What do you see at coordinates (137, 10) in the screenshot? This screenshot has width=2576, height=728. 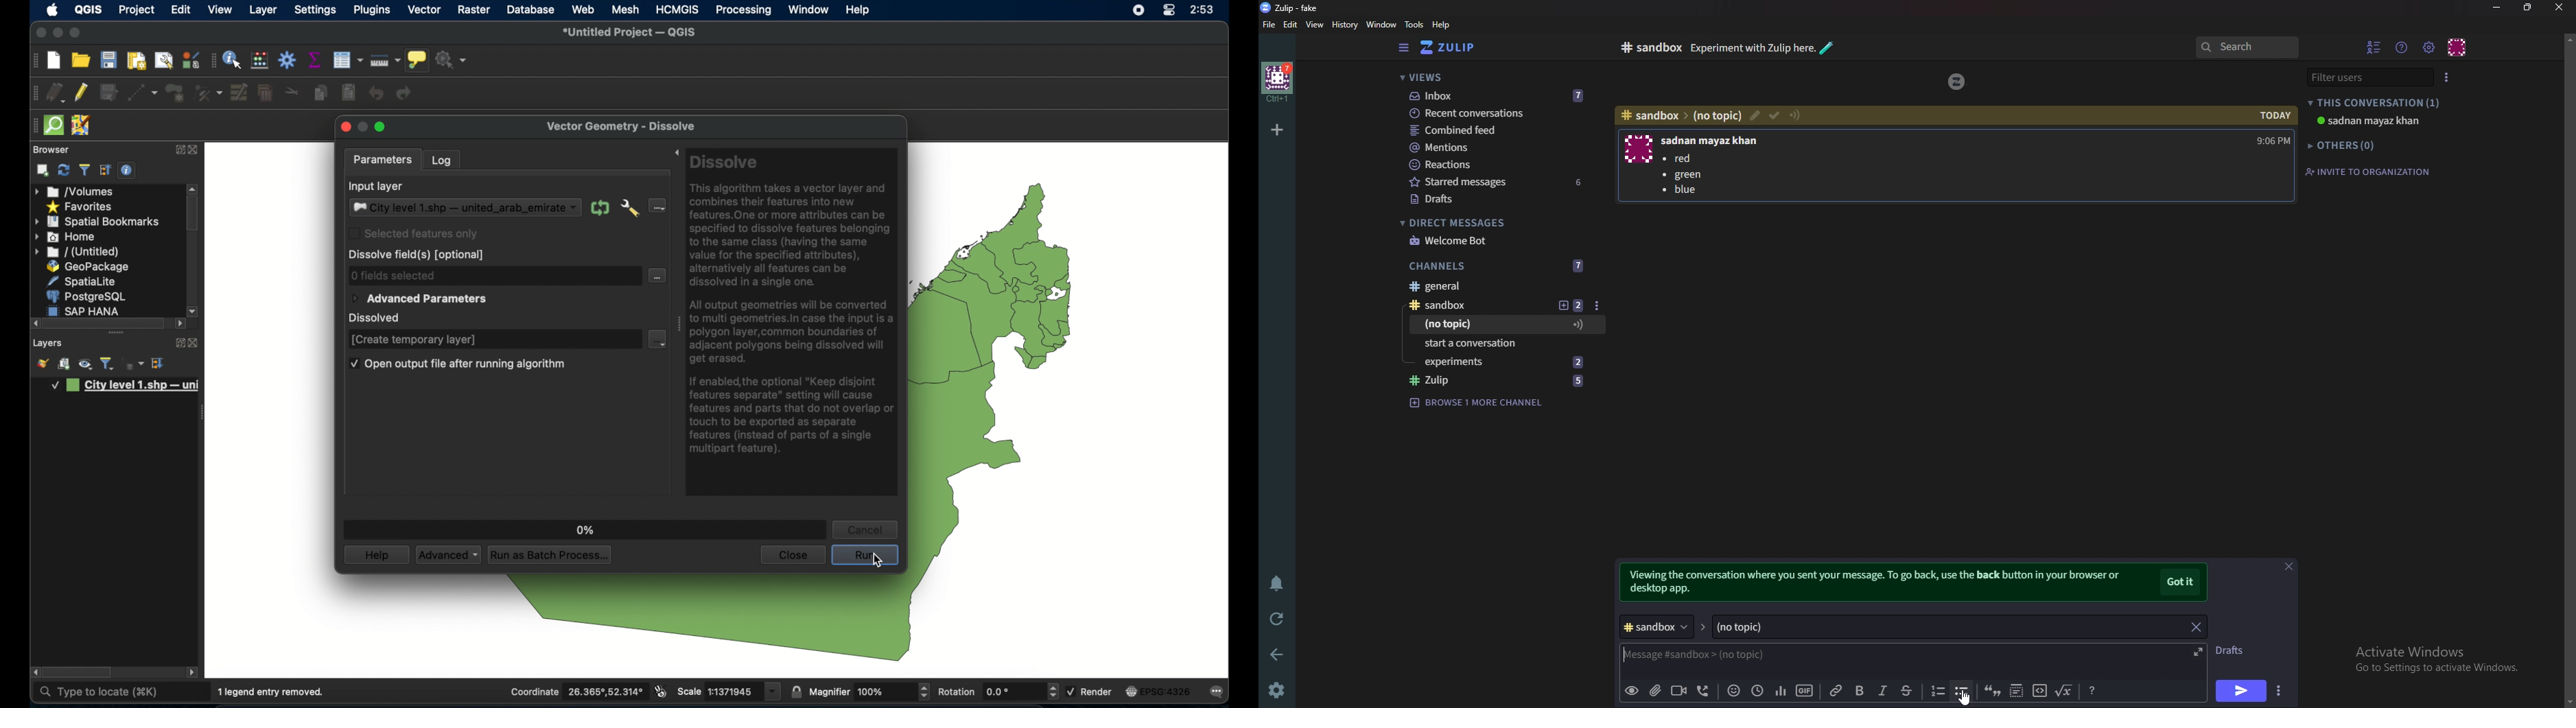 I see `project` at bounding box center [137, 10].